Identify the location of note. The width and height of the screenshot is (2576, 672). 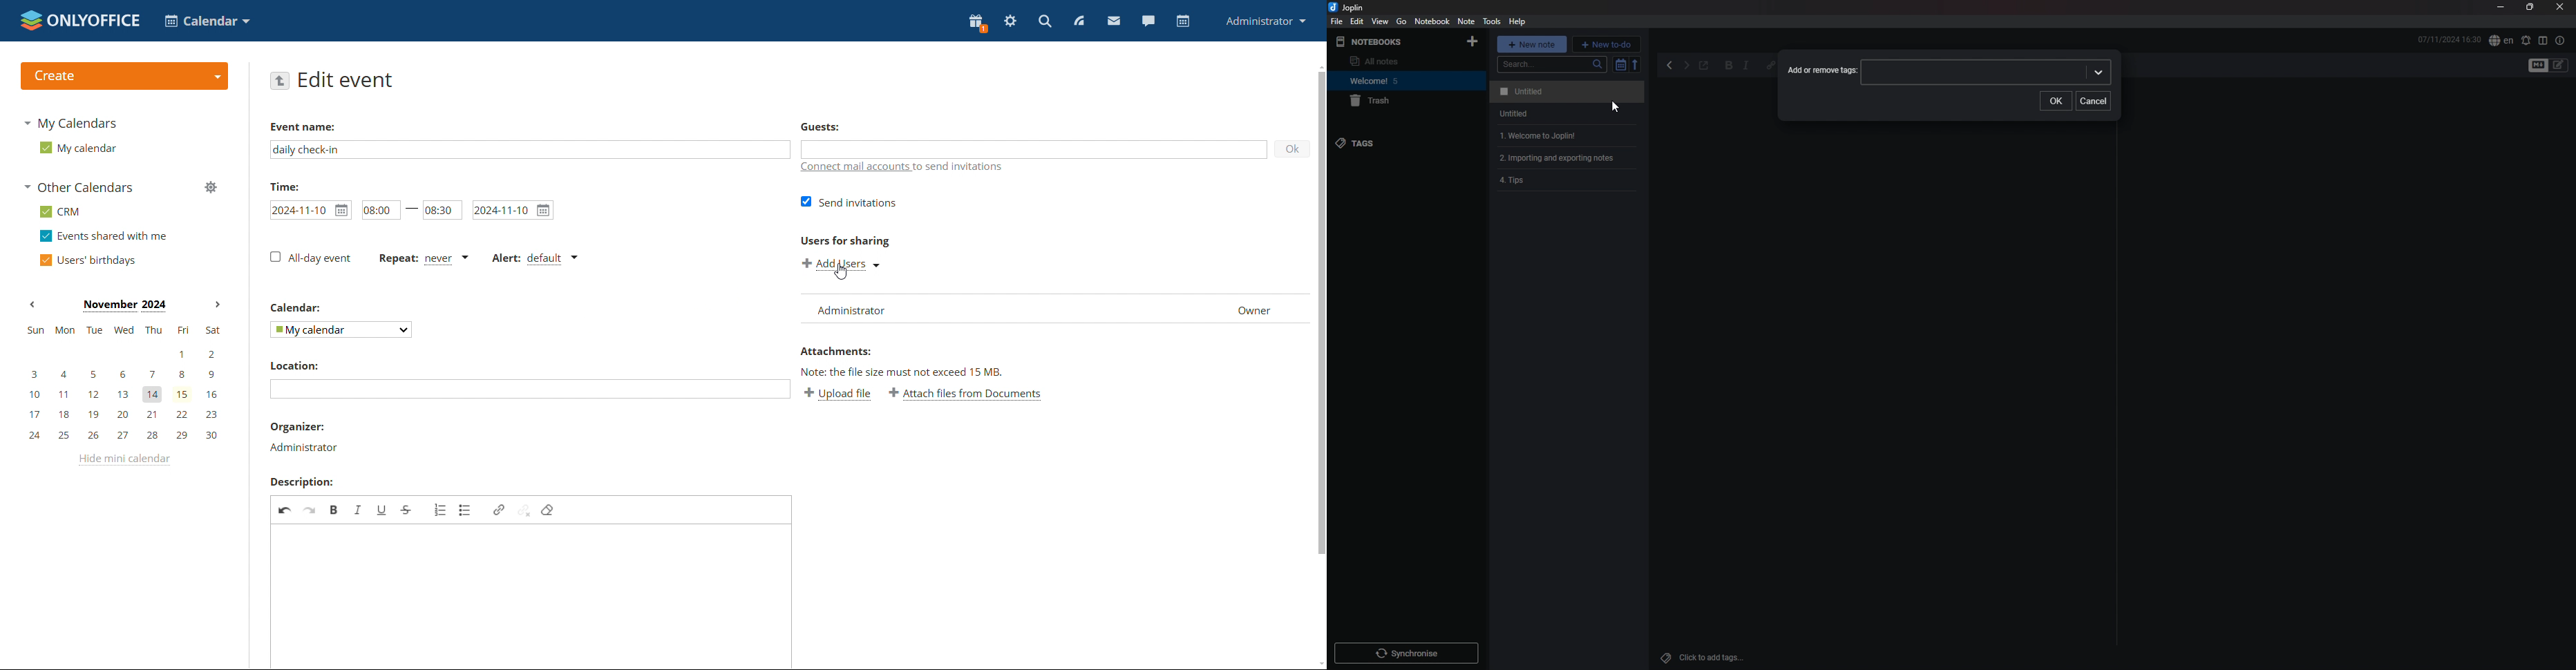
(1466, 21).